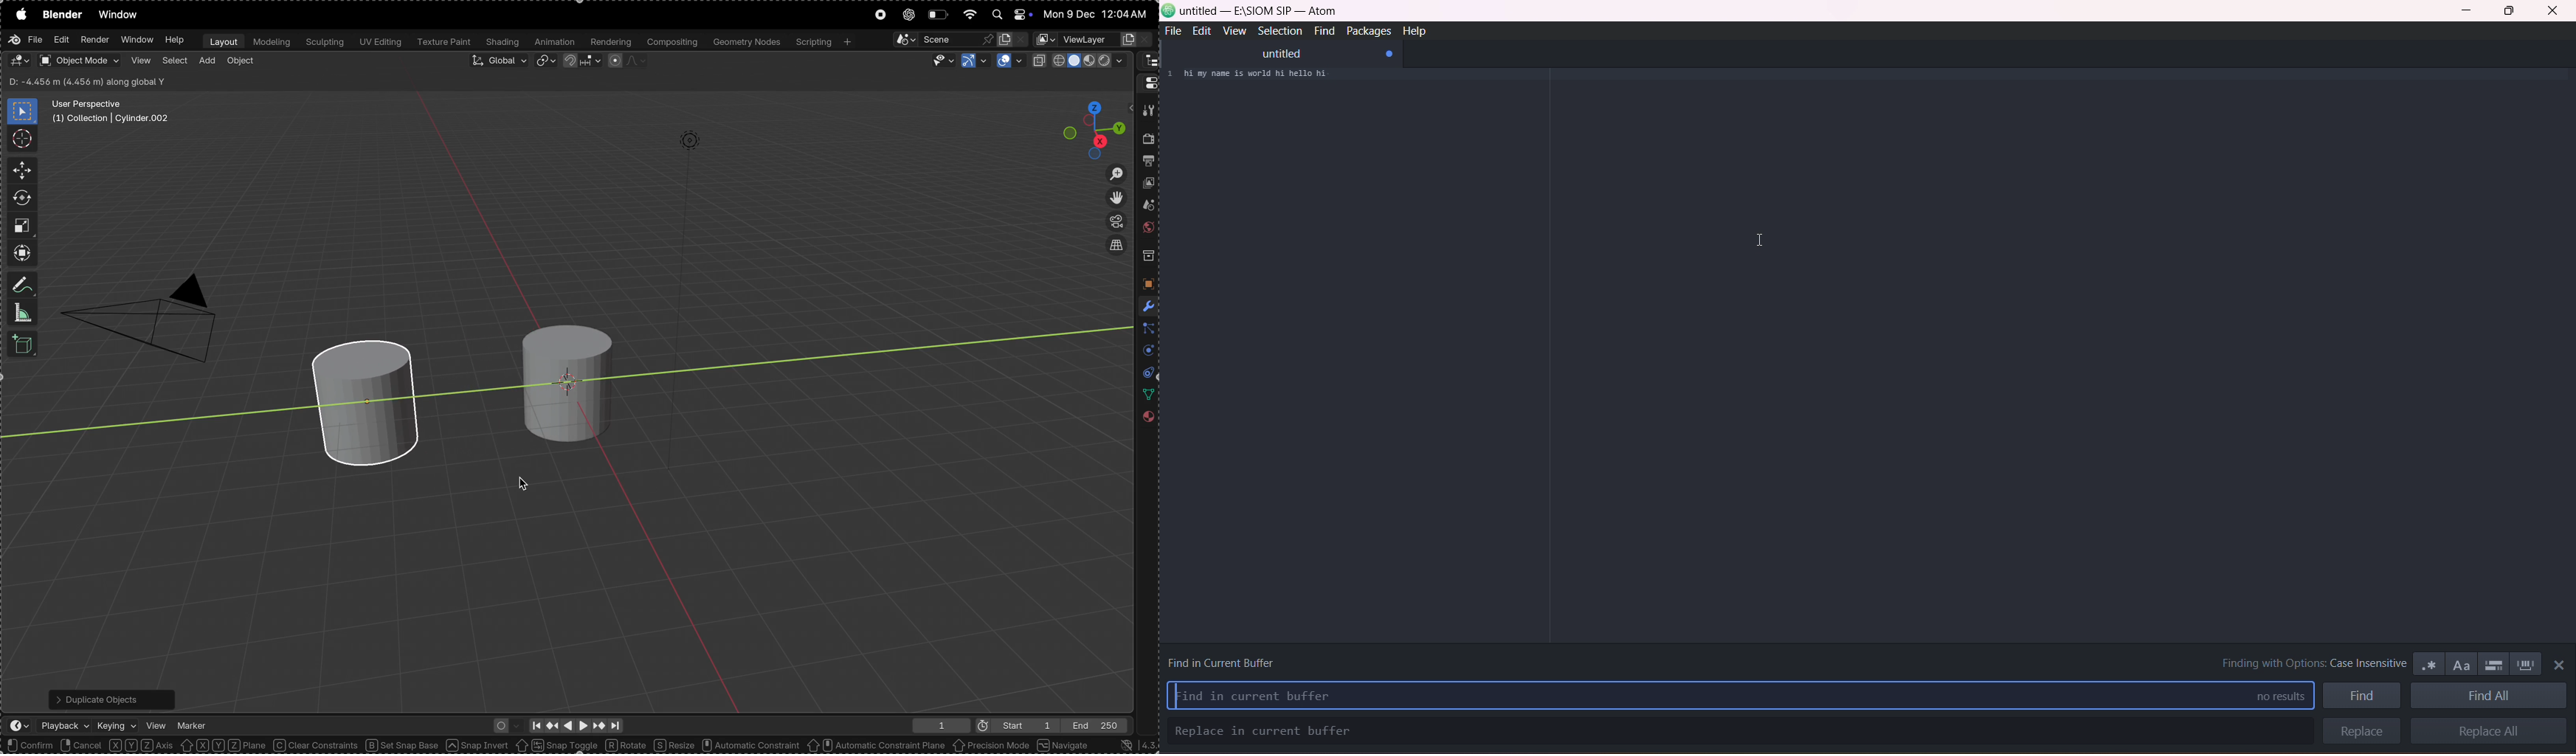 This screenshot has height=756, width=2576. I want to click on editor type, so click(19, 60).